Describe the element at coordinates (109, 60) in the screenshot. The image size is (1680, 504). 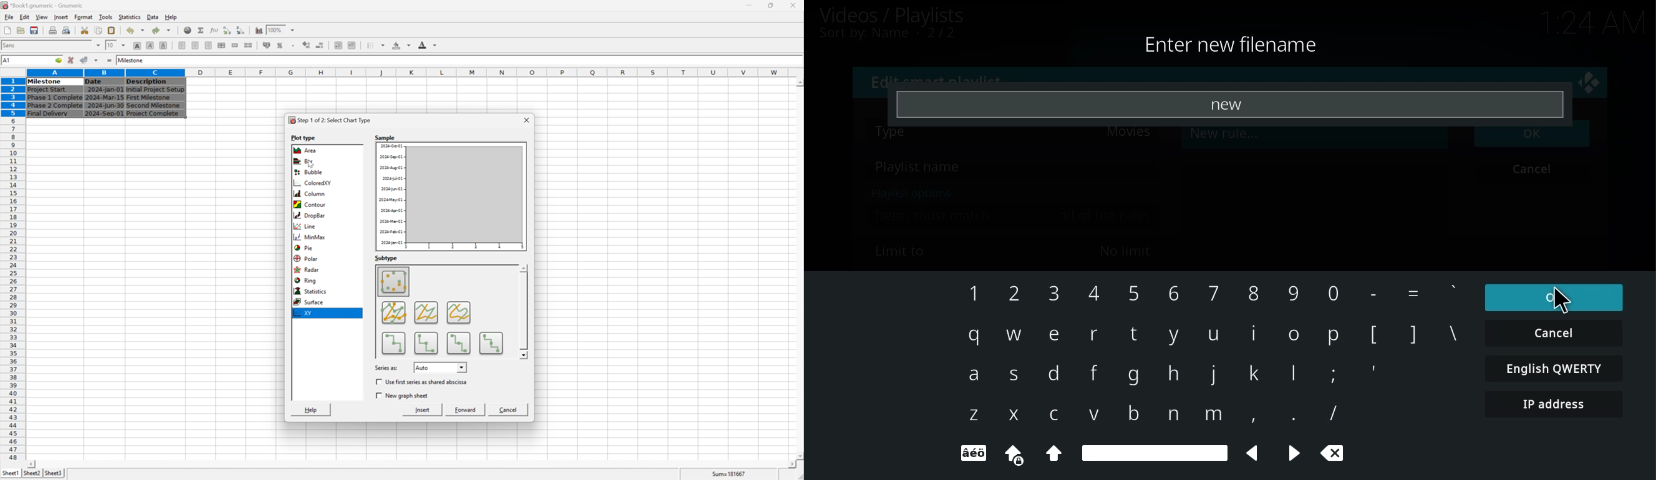
I see `enter formula` at that location.